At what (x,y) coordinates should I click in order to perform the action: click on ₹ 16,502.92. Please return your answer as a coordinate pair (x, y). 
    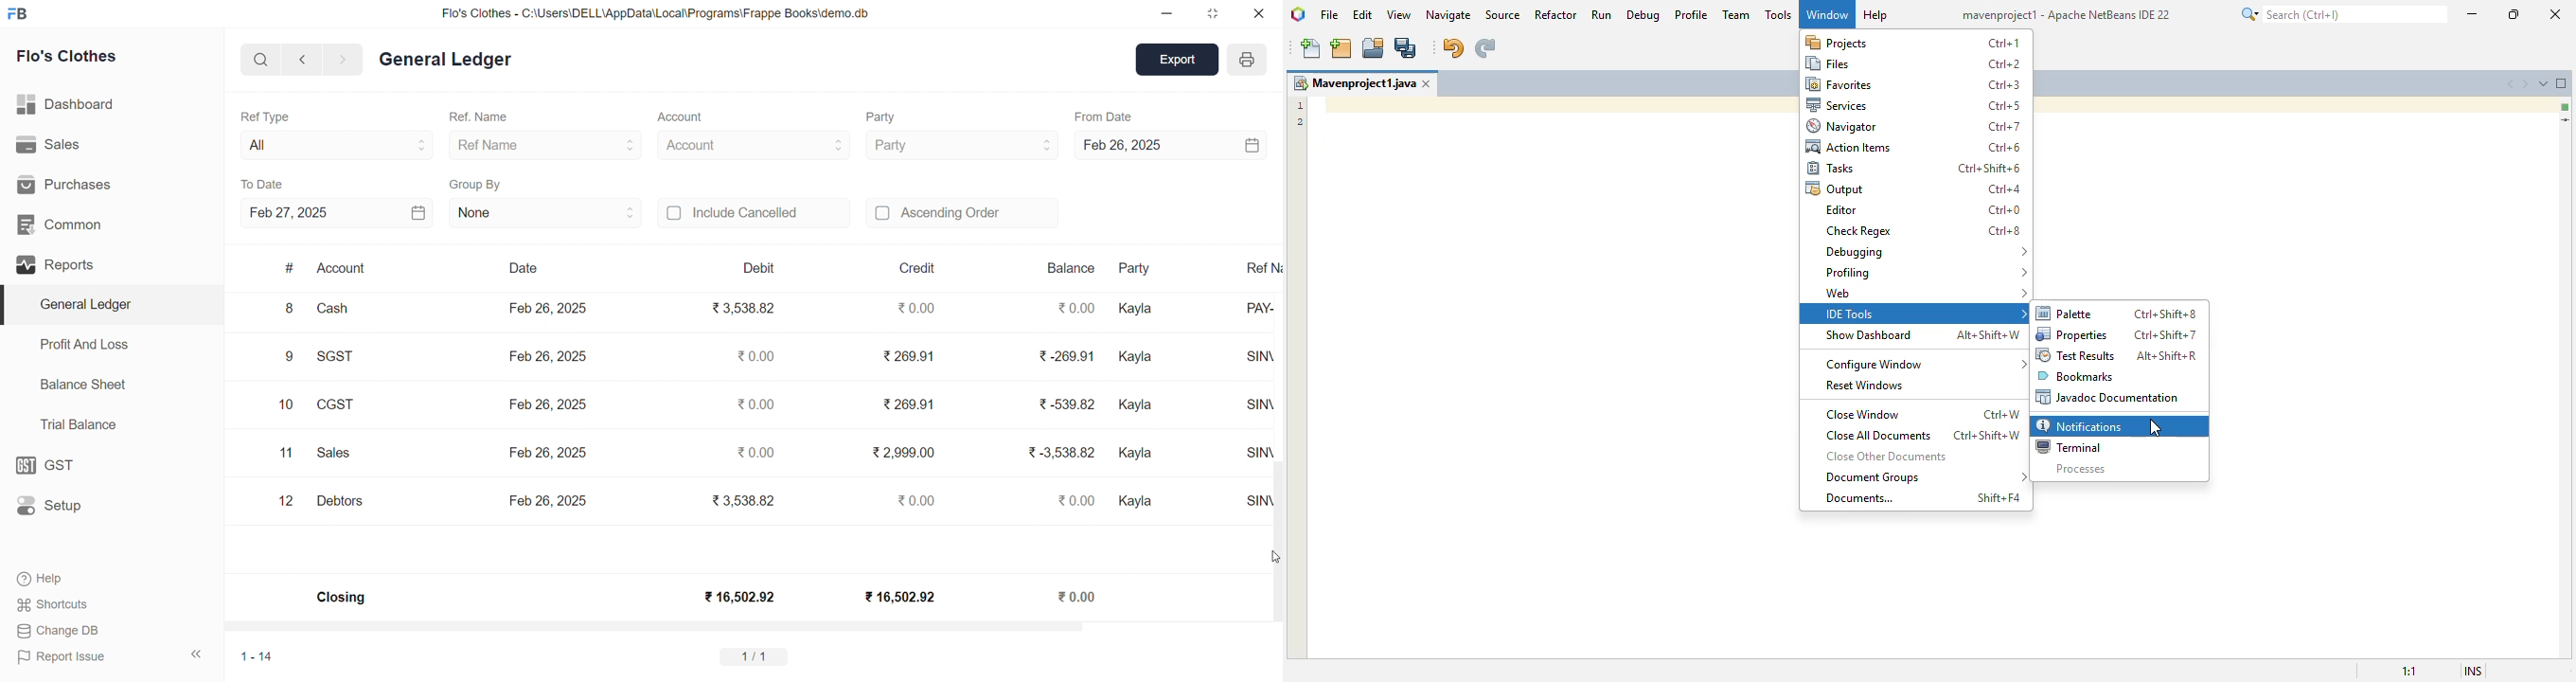
    Looking at the image, I should click on (897, 596).